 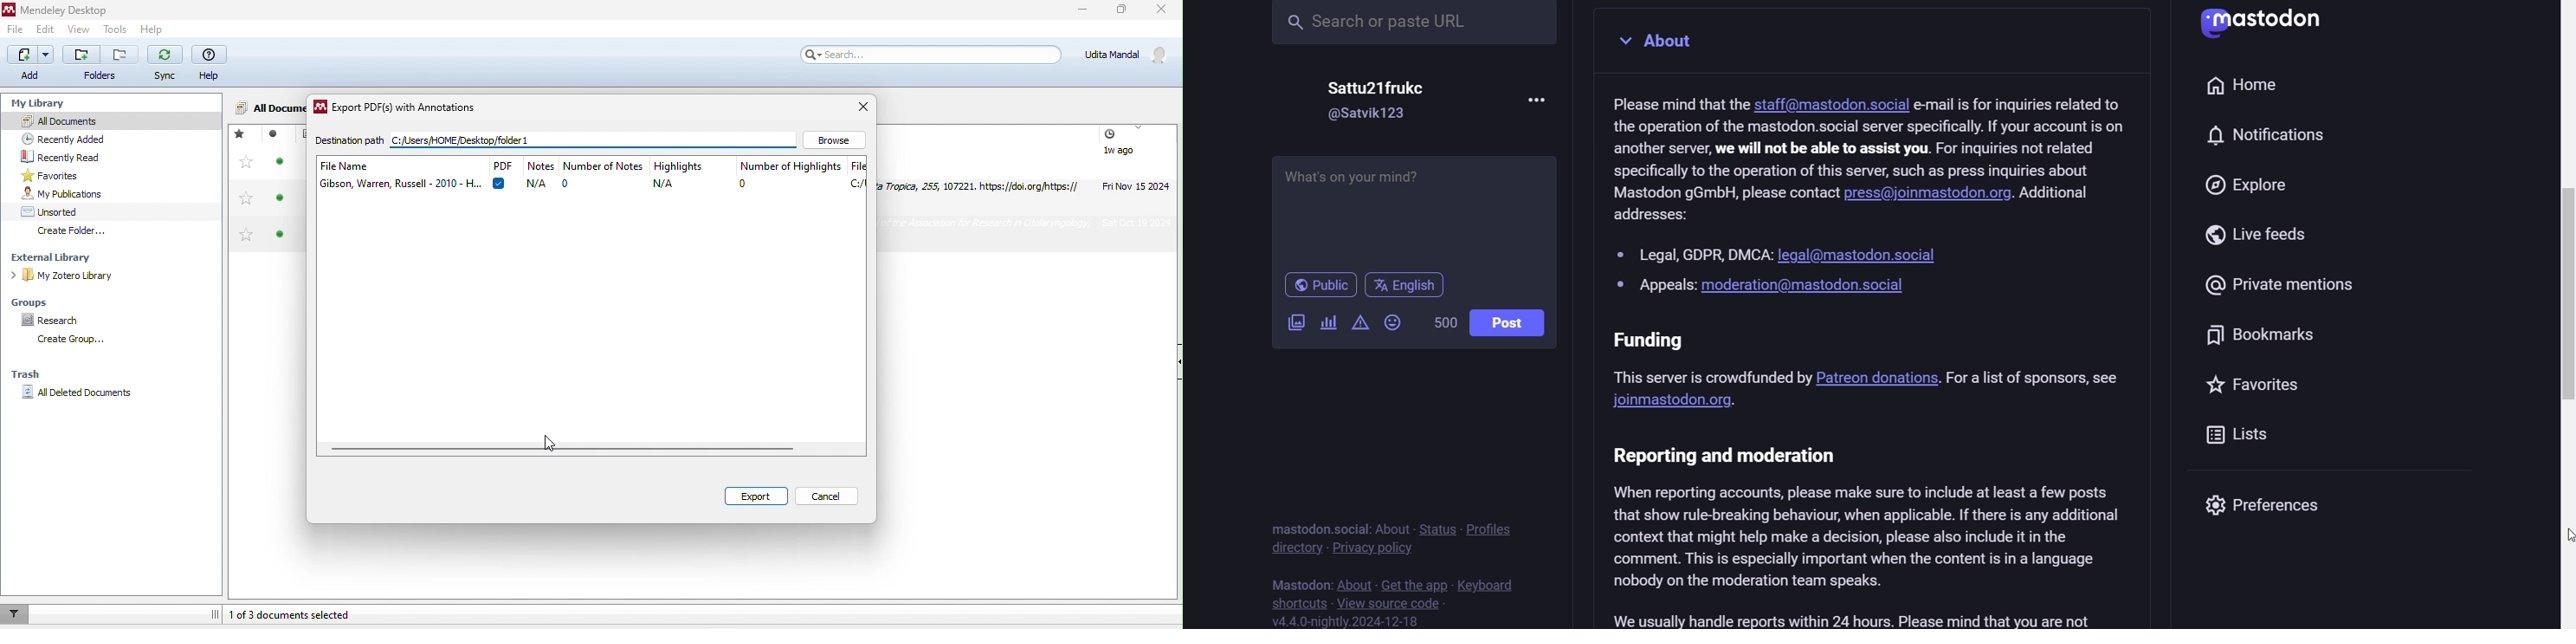 I want to click on search bar, so click(x=935, y=56).